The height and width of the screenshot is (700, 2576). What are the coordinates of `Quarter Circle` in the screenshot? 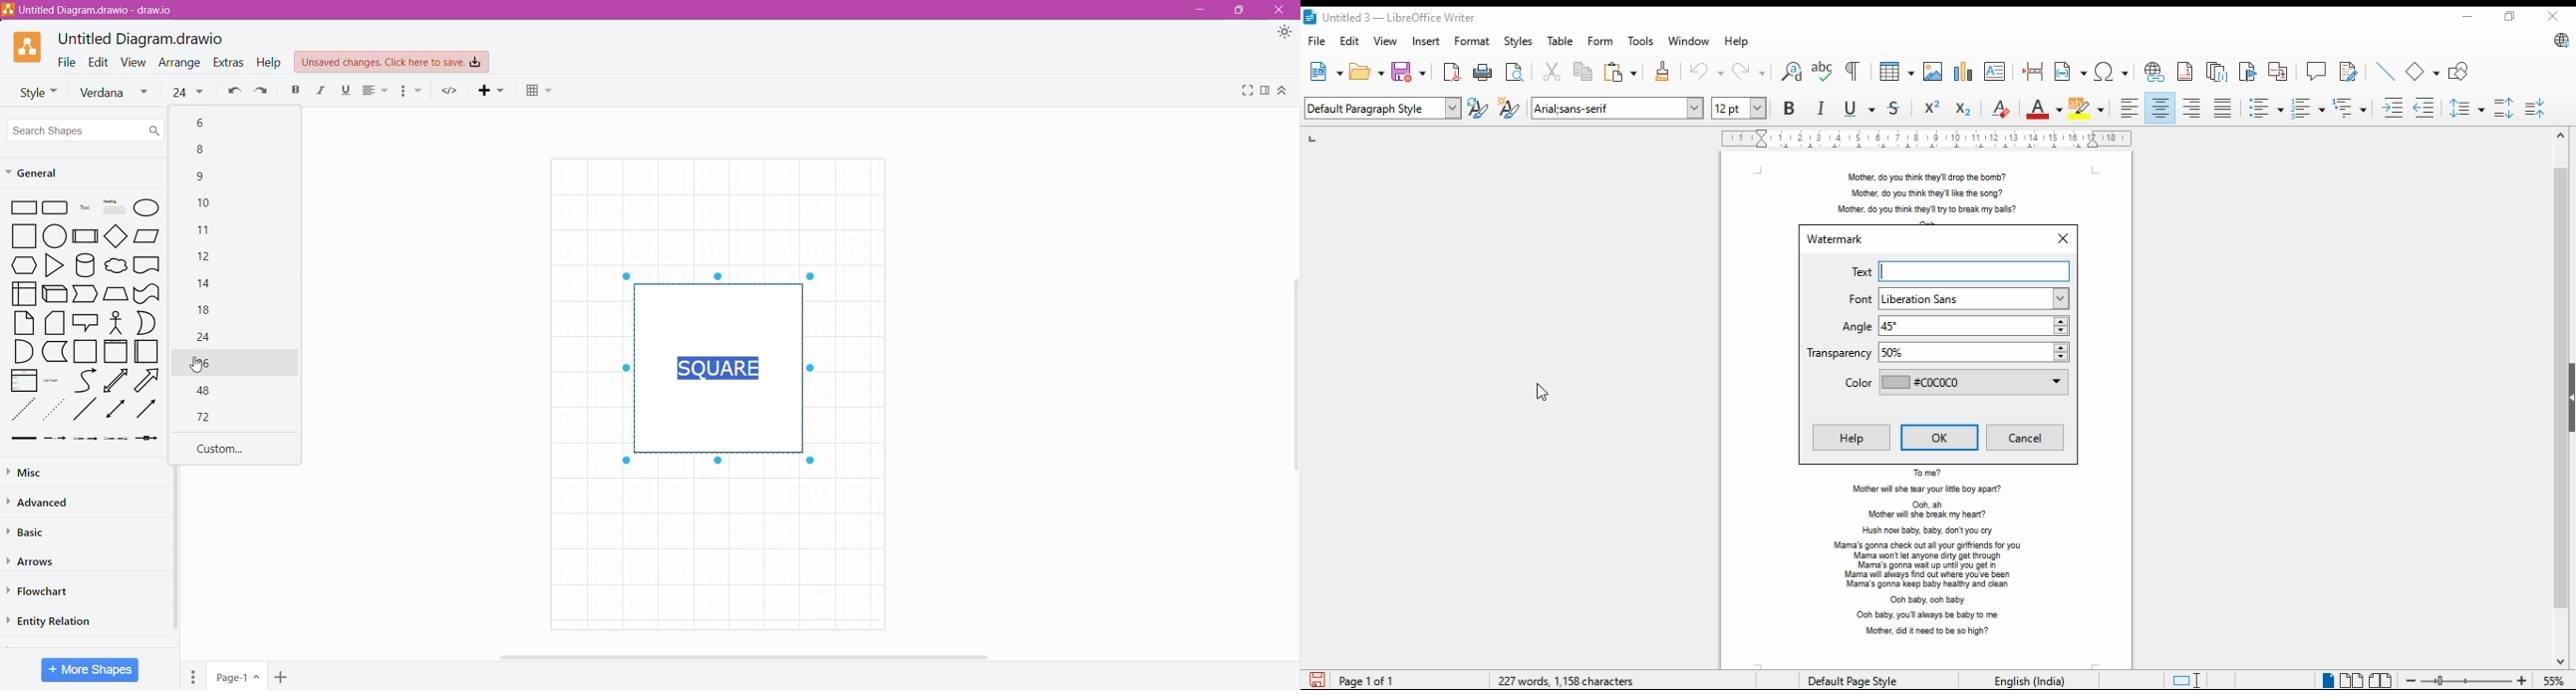 It's located at (19, 352).